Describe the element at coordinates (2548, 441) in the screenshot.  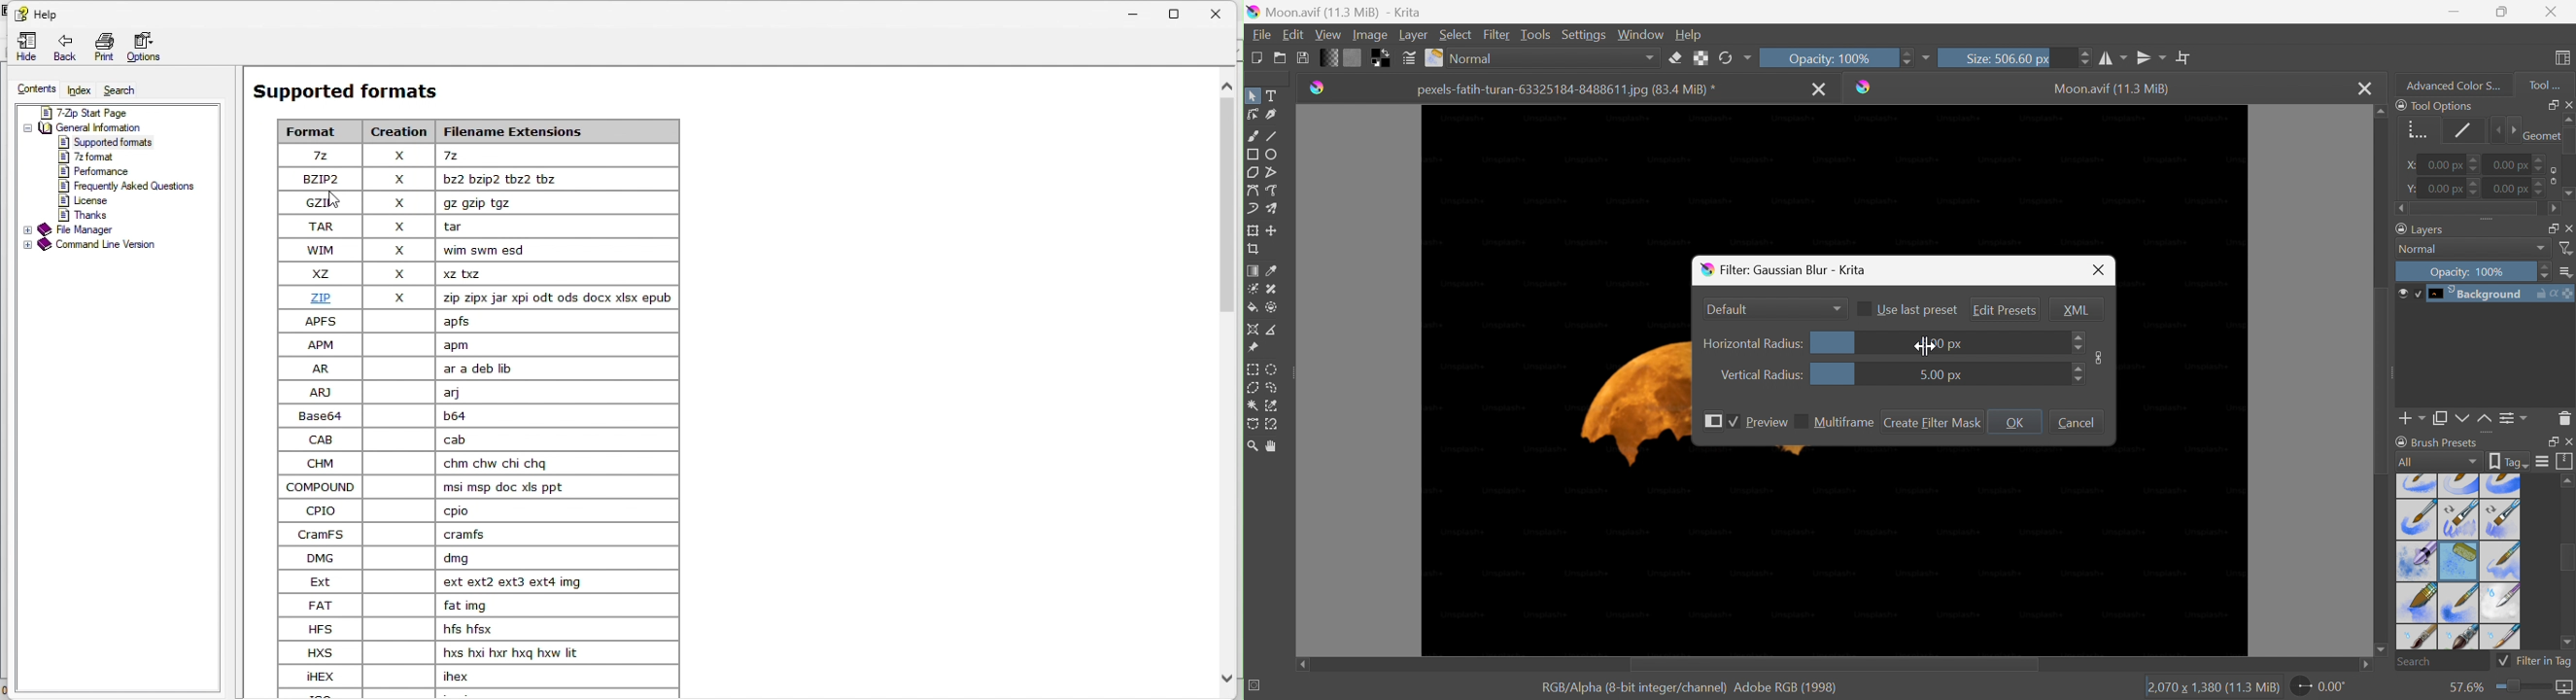
I see `Restore down` at that location.